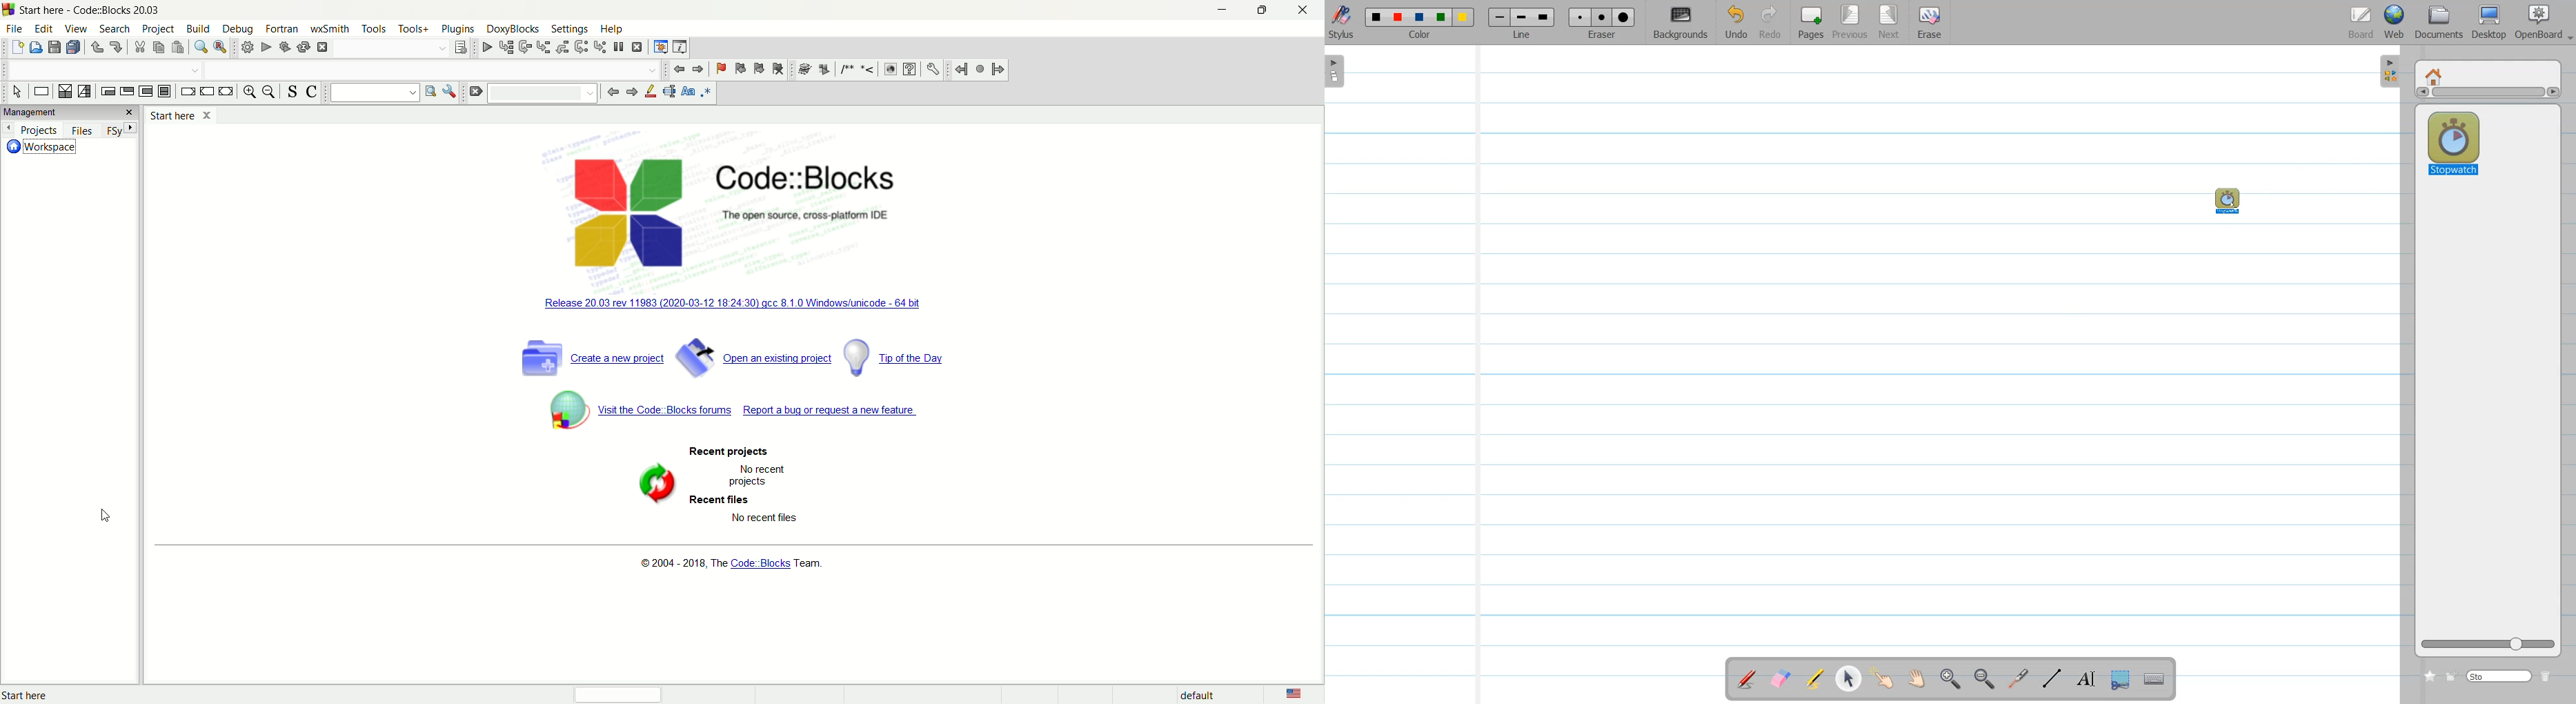 This screenshot has height=728, width=2576. What do you see at coordinates (75, 47) in the screenshot?
I see `save everything` at bounding box center [75, 47].